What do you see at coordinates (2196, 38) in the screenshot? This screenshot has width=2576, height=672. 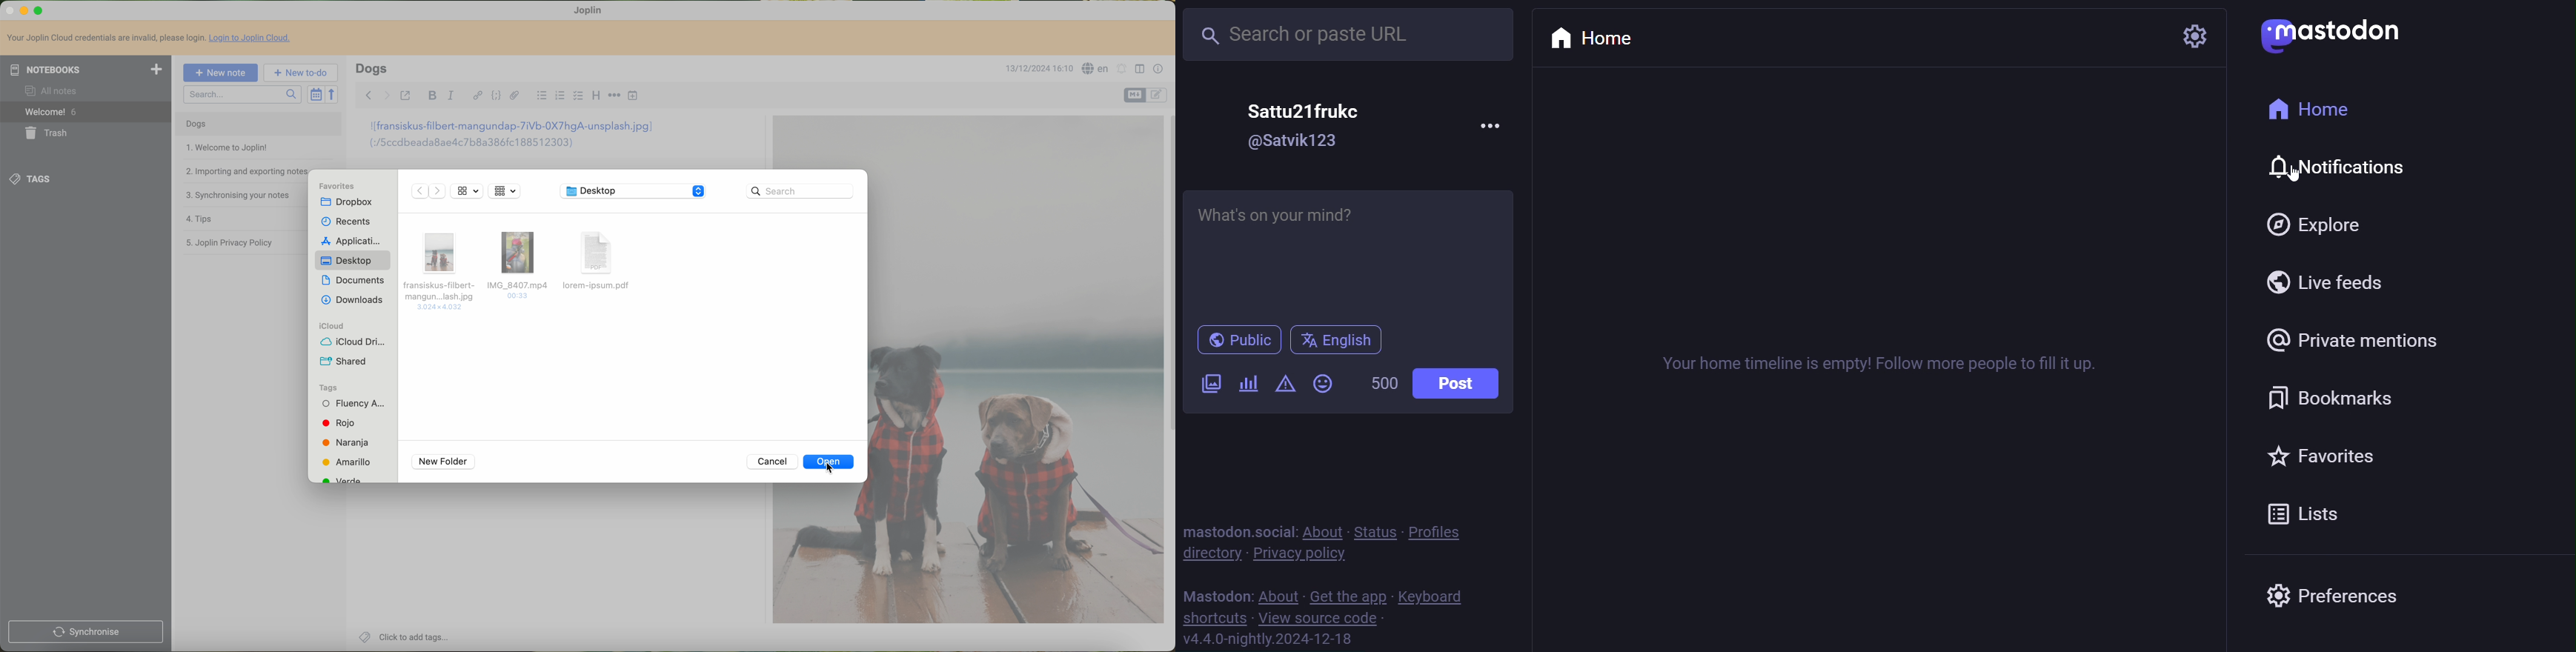 I see `setting` at bounding box center [2196, 38].